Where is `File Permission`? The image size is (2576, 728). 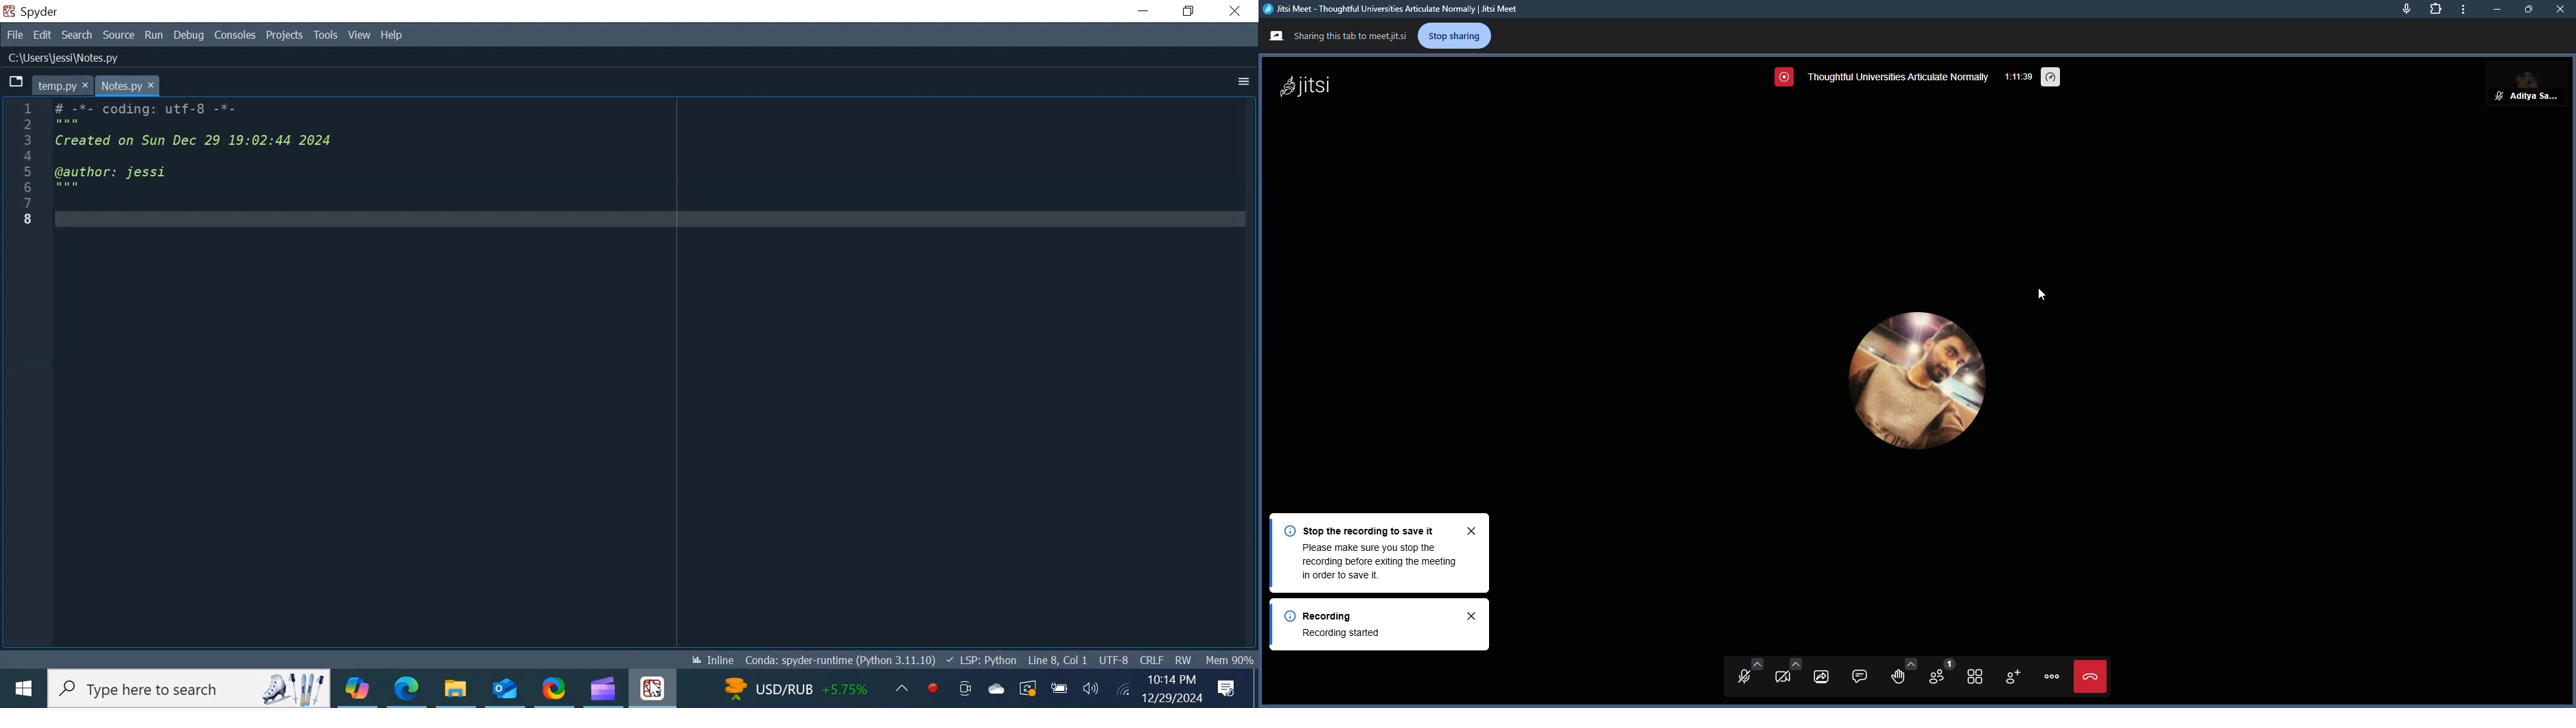
File Permission is located at coordinates (1183, 659).